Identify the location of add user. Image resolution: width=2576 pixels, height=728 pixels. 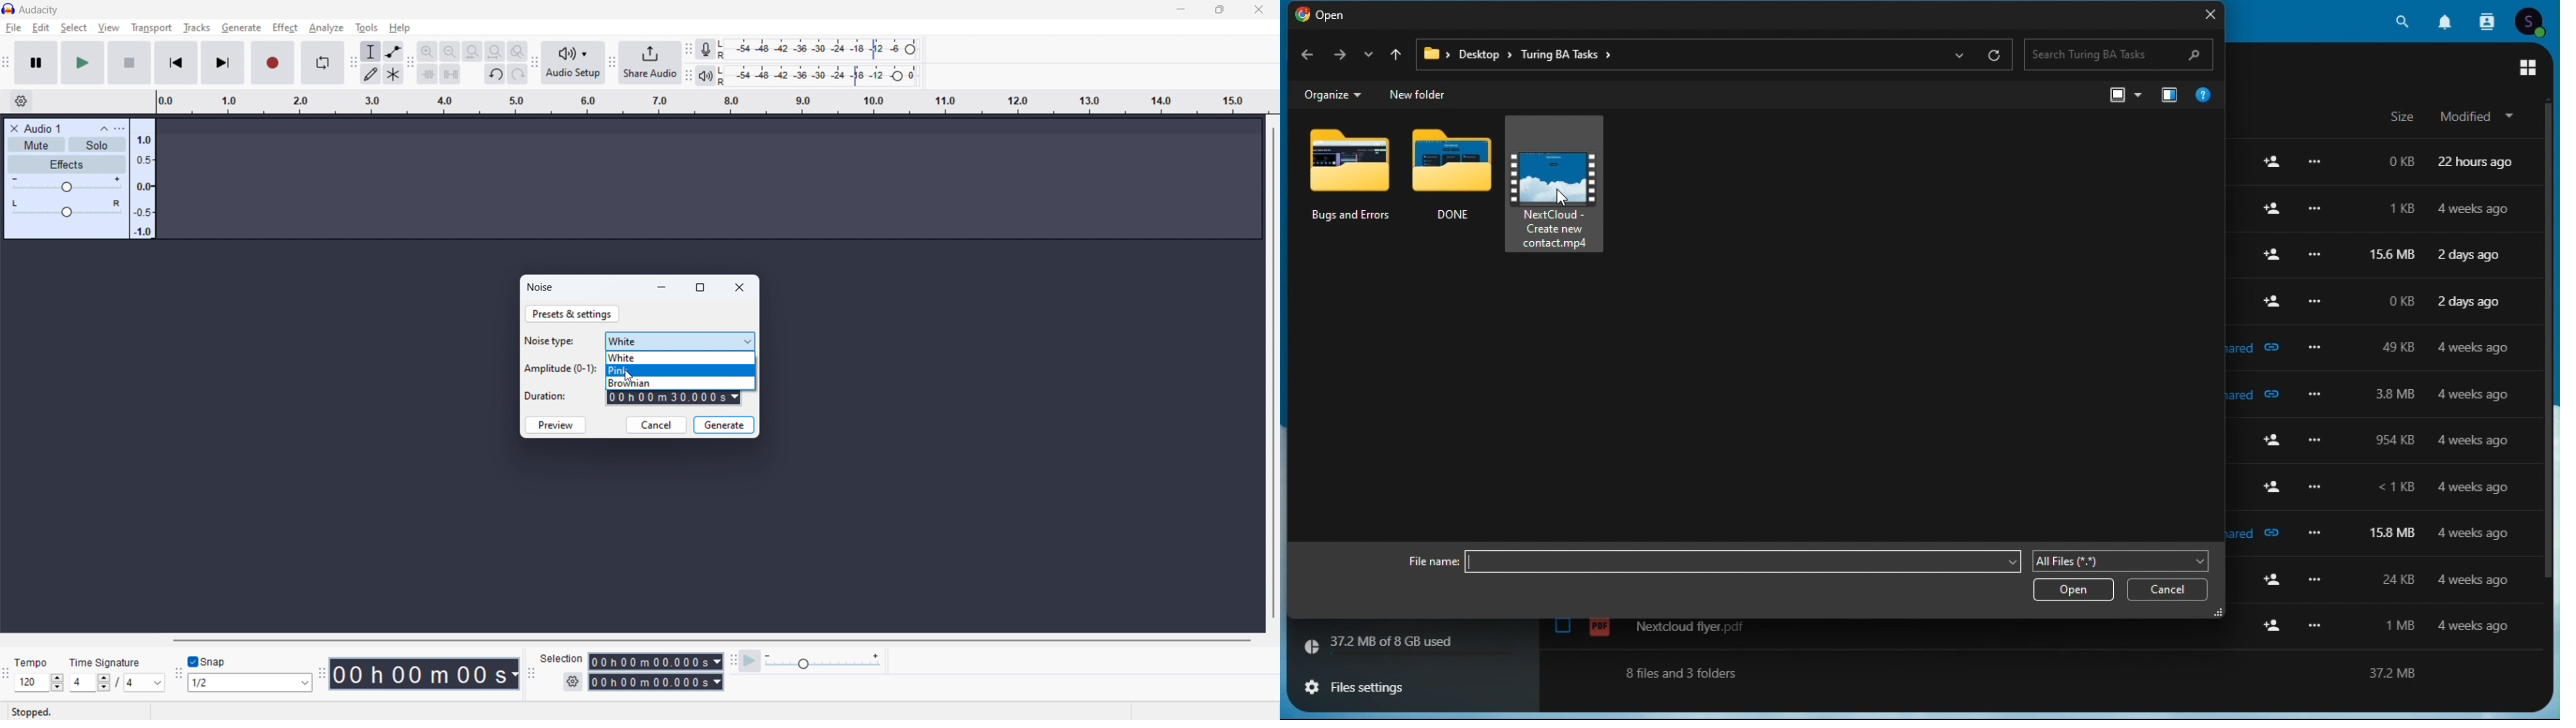
(2270, 209).